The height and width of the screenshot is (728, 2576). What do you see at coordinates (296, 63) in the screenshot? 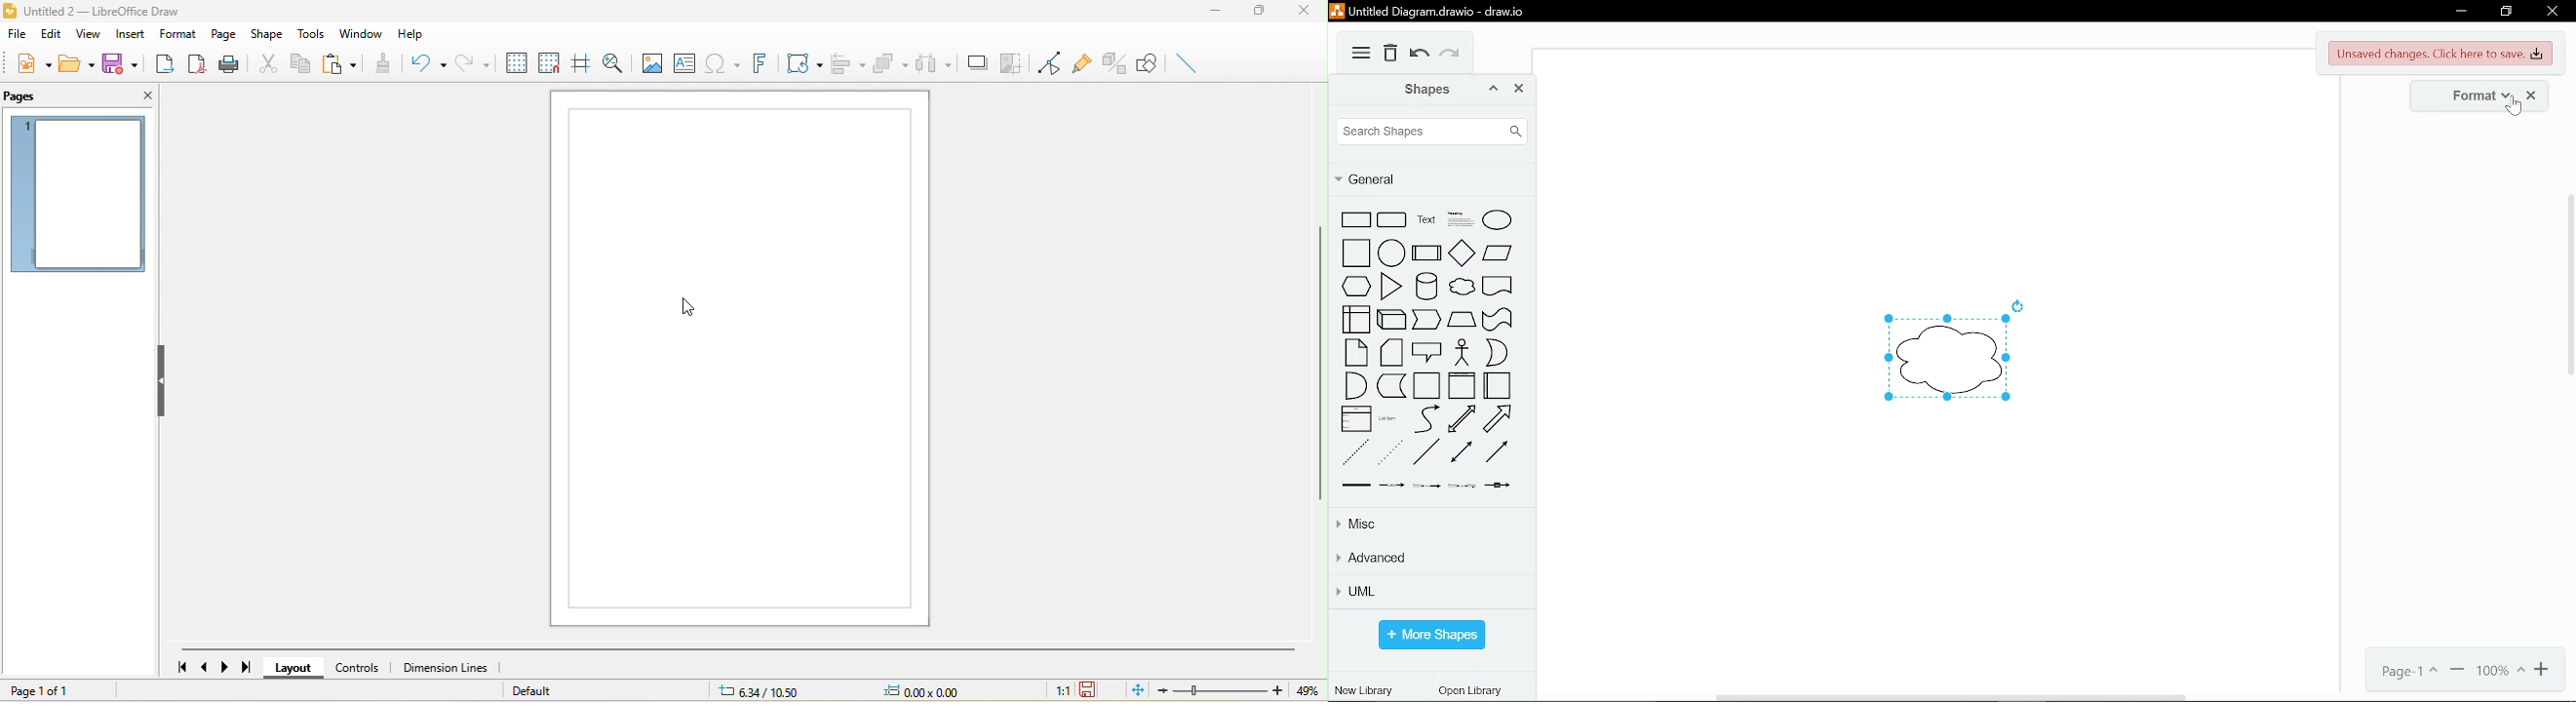
I see `copy` at bounding box center [296, 63].